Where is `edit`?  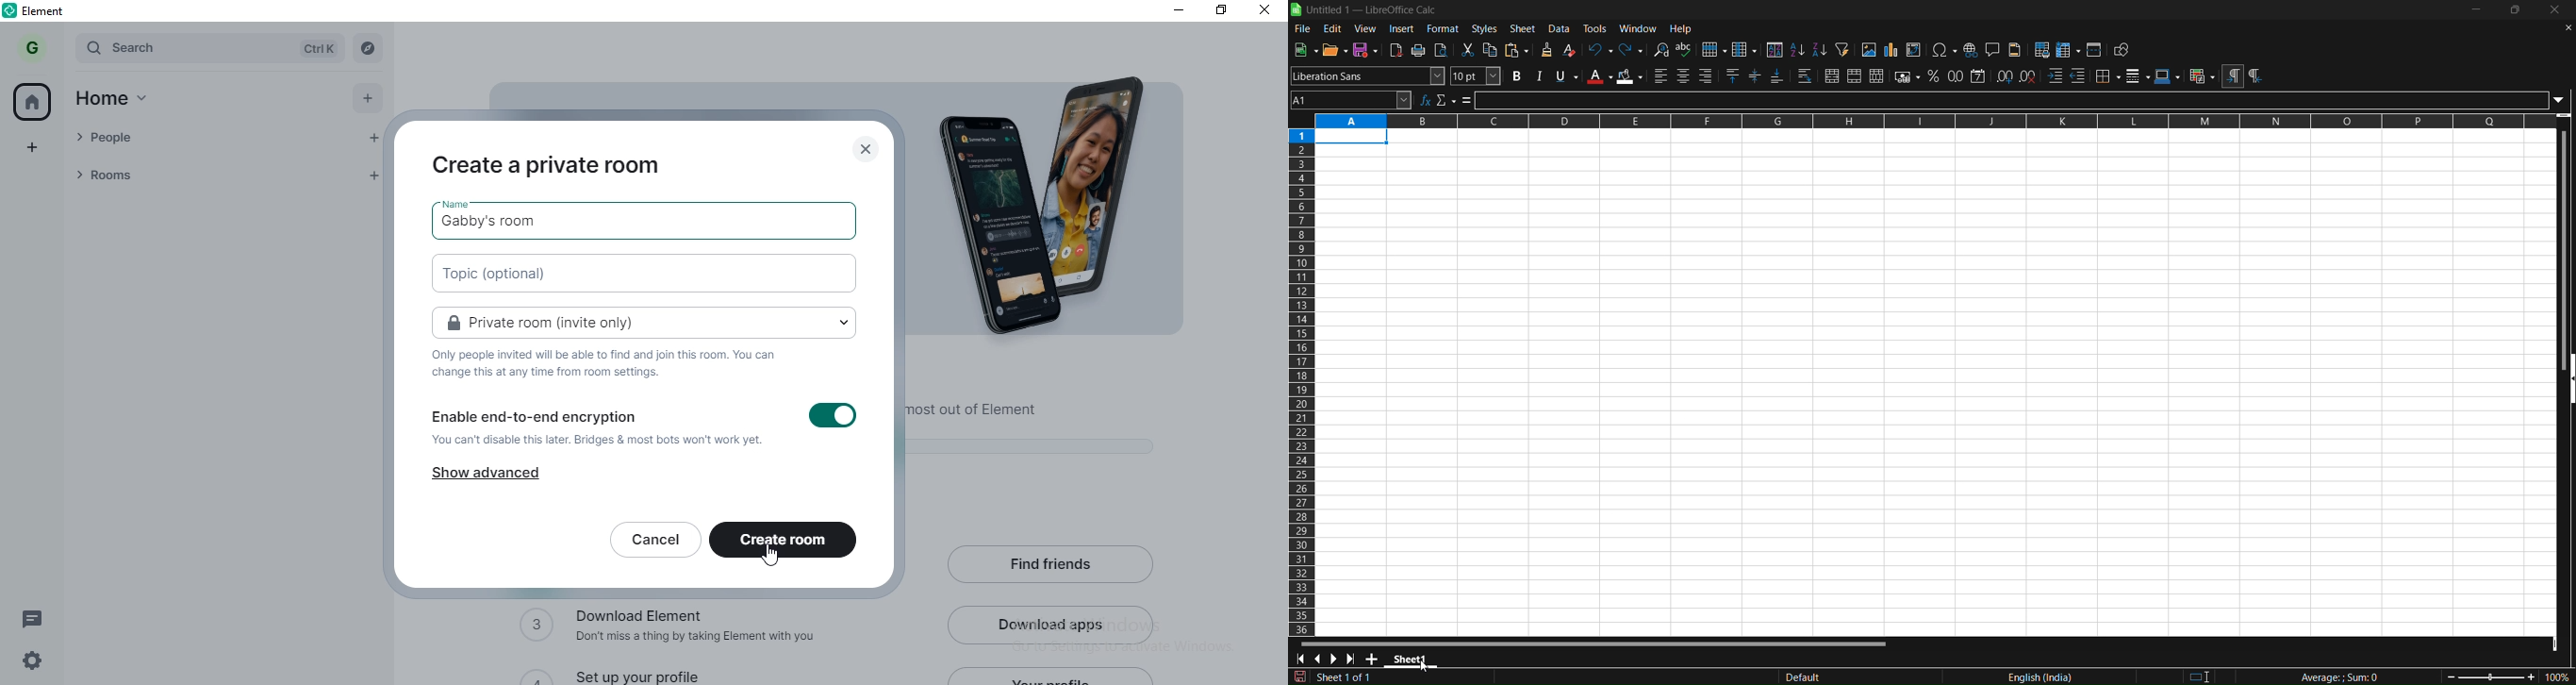 edit is located at coordinates (1333, 29).